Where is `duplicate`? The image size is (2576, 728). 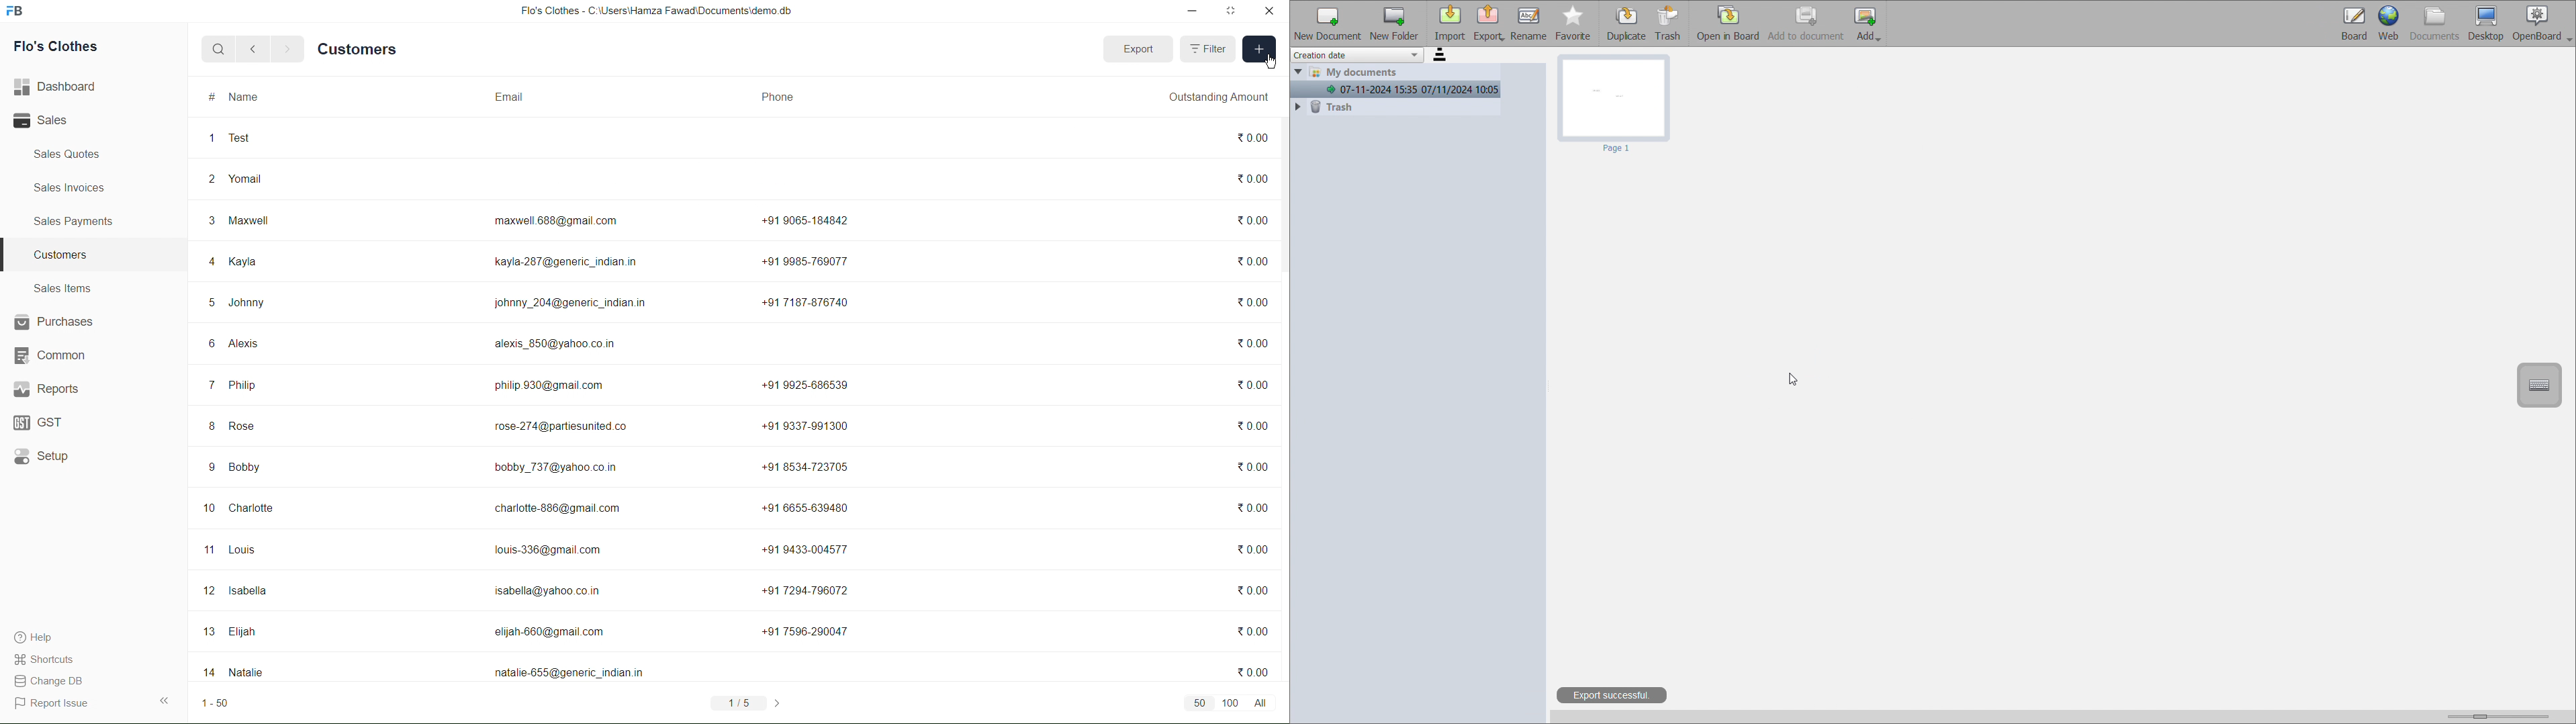 duplicate is located at coordinates (1627, 24).